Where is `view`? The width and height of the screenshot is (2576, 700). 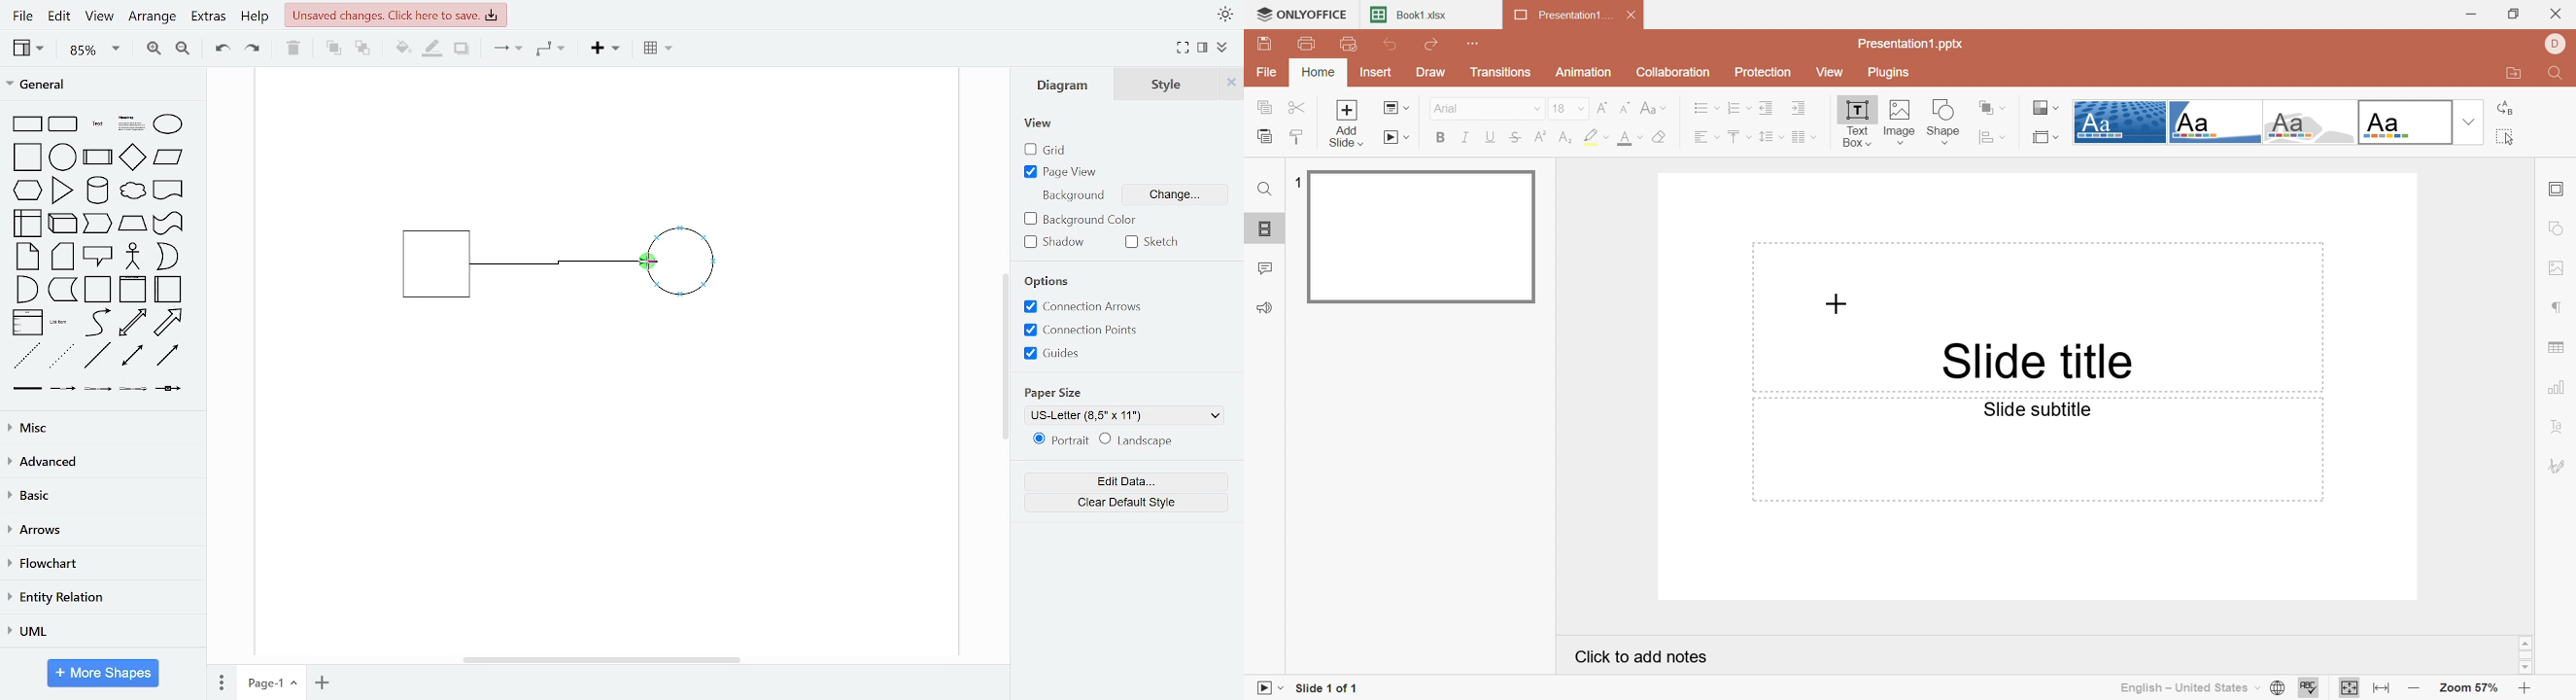
view is located at coordinates (1040, 124).